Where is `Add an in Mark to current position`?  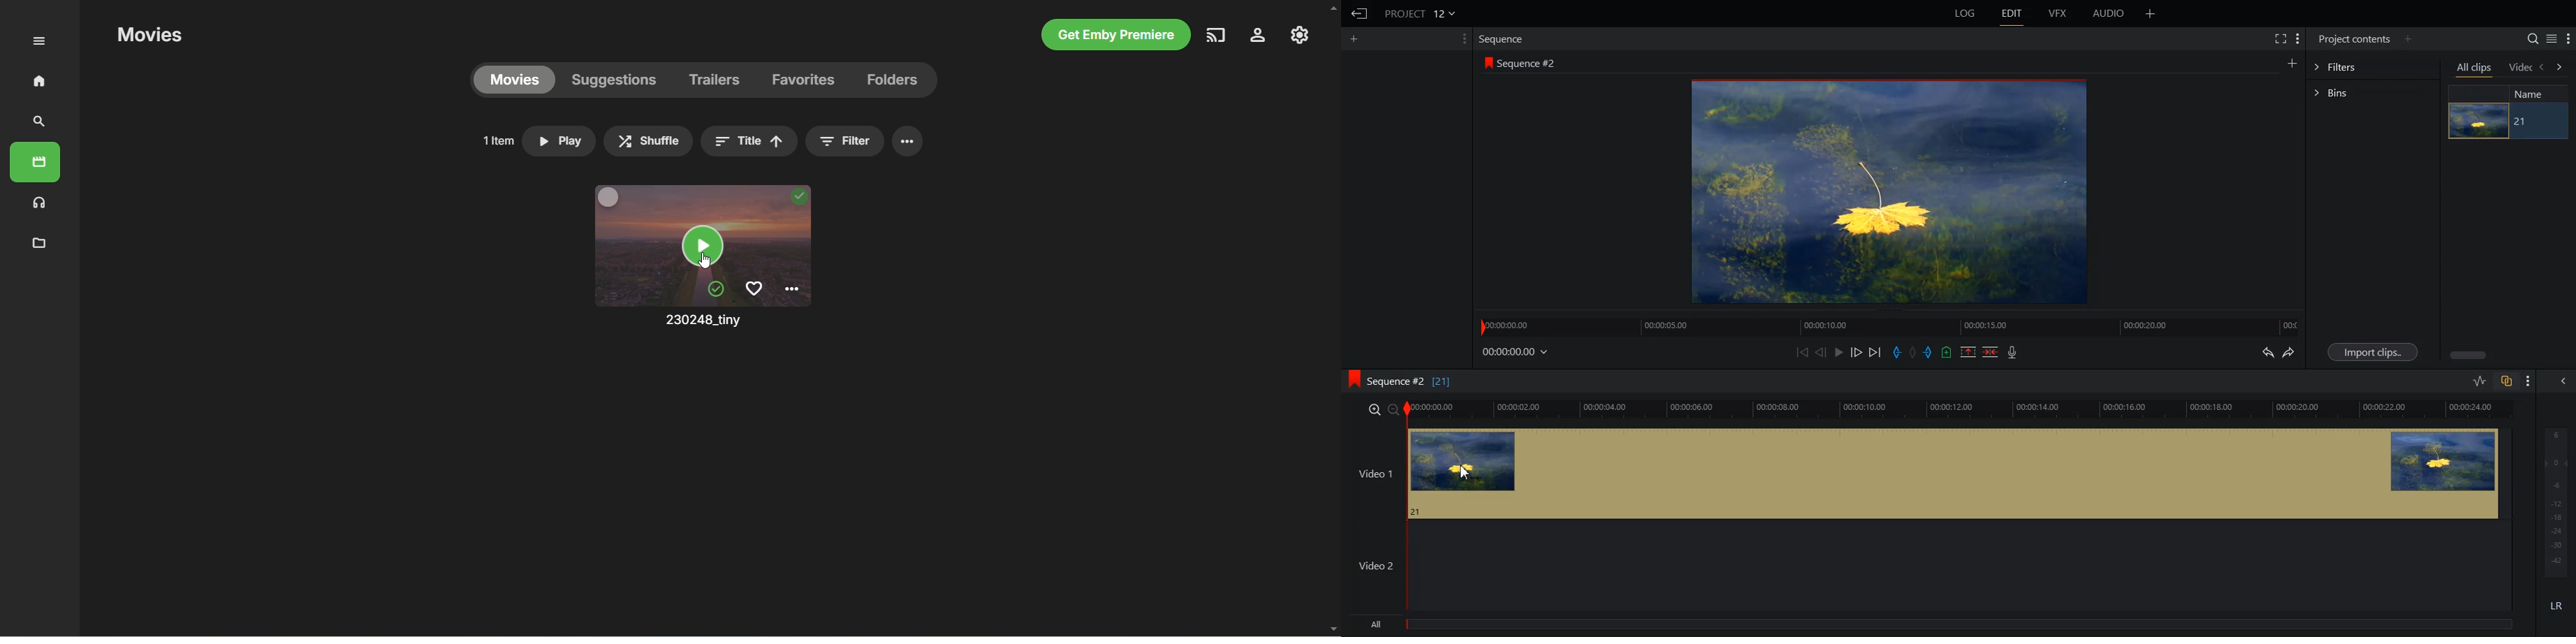
Add an in Mark to current position is located at coordinates (1897, 352).